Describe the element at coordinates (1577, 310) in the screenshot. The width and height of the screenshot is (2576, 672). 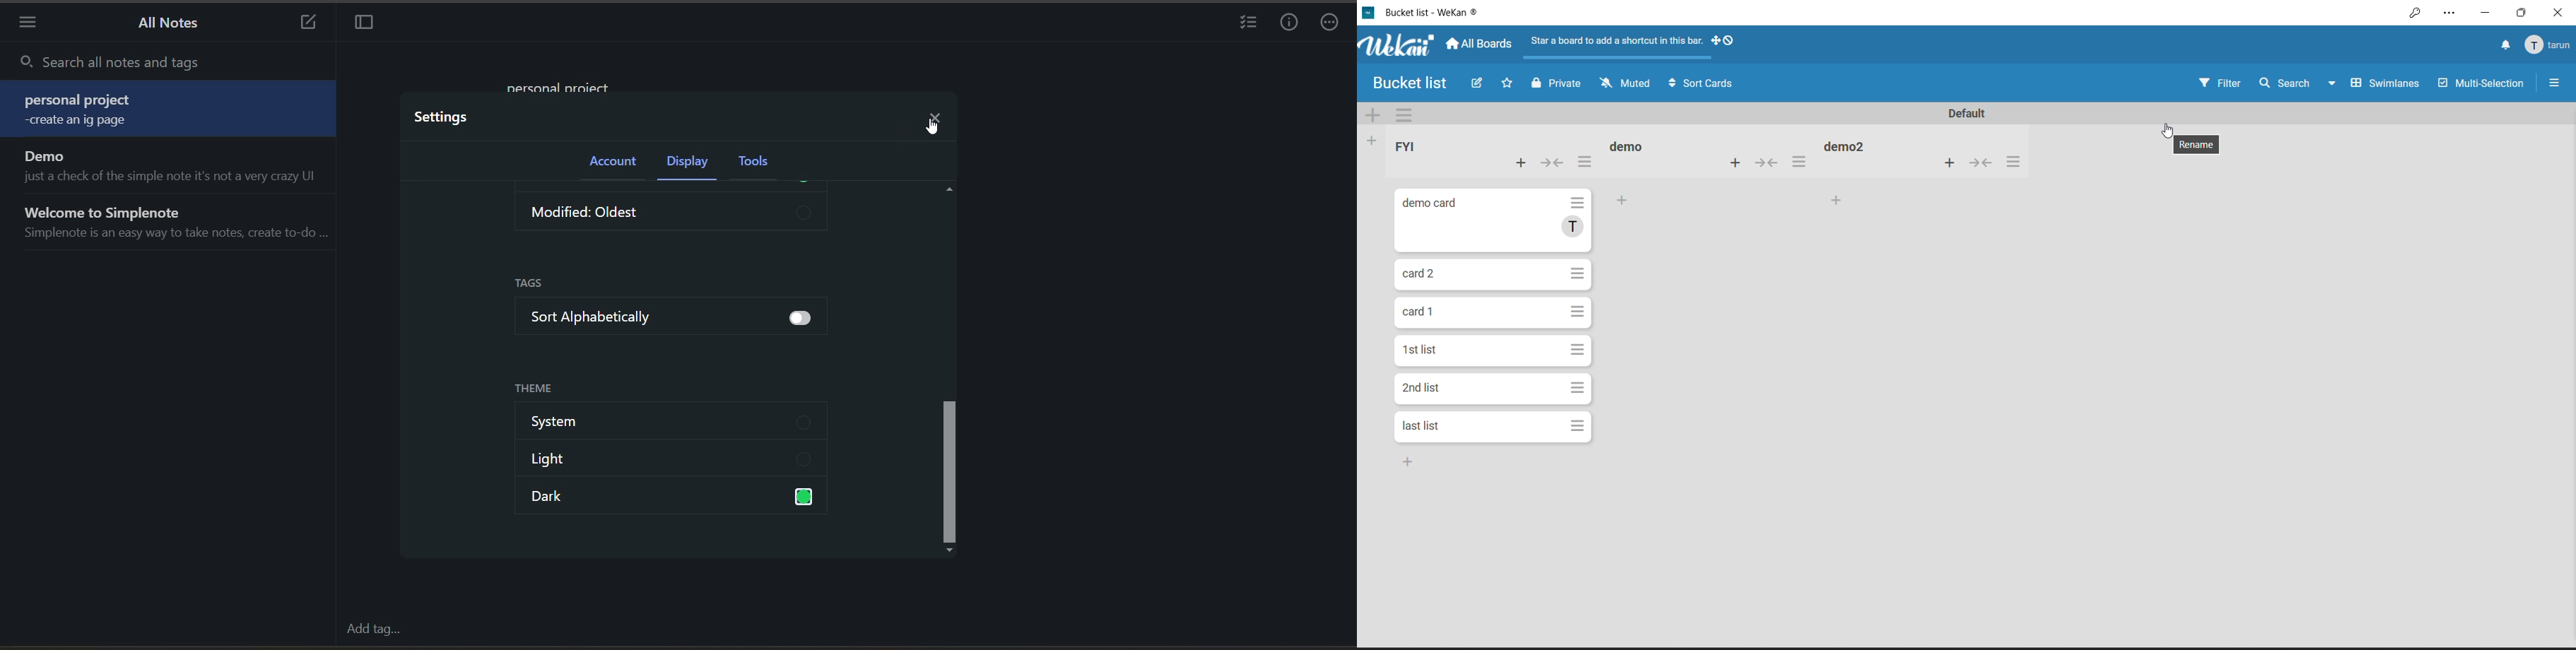
I see `card actions` at that location.